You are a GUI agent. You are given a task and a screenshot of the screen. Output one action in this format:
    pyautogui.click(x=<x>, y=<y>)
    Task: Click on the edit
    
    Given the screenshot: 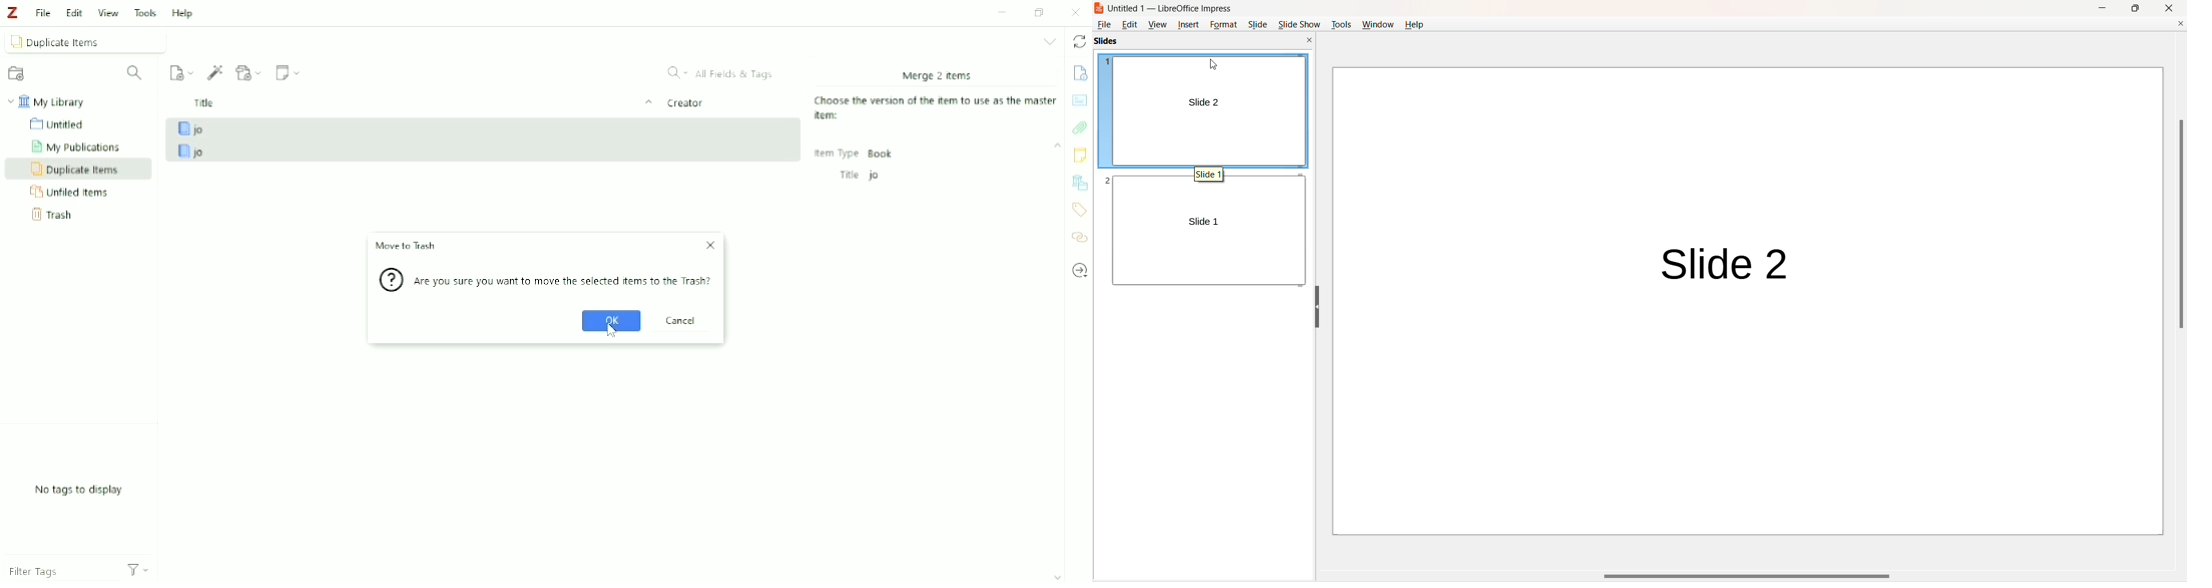 What is the action you would take?
    pyautogui.click(x=1132, y=25)
    